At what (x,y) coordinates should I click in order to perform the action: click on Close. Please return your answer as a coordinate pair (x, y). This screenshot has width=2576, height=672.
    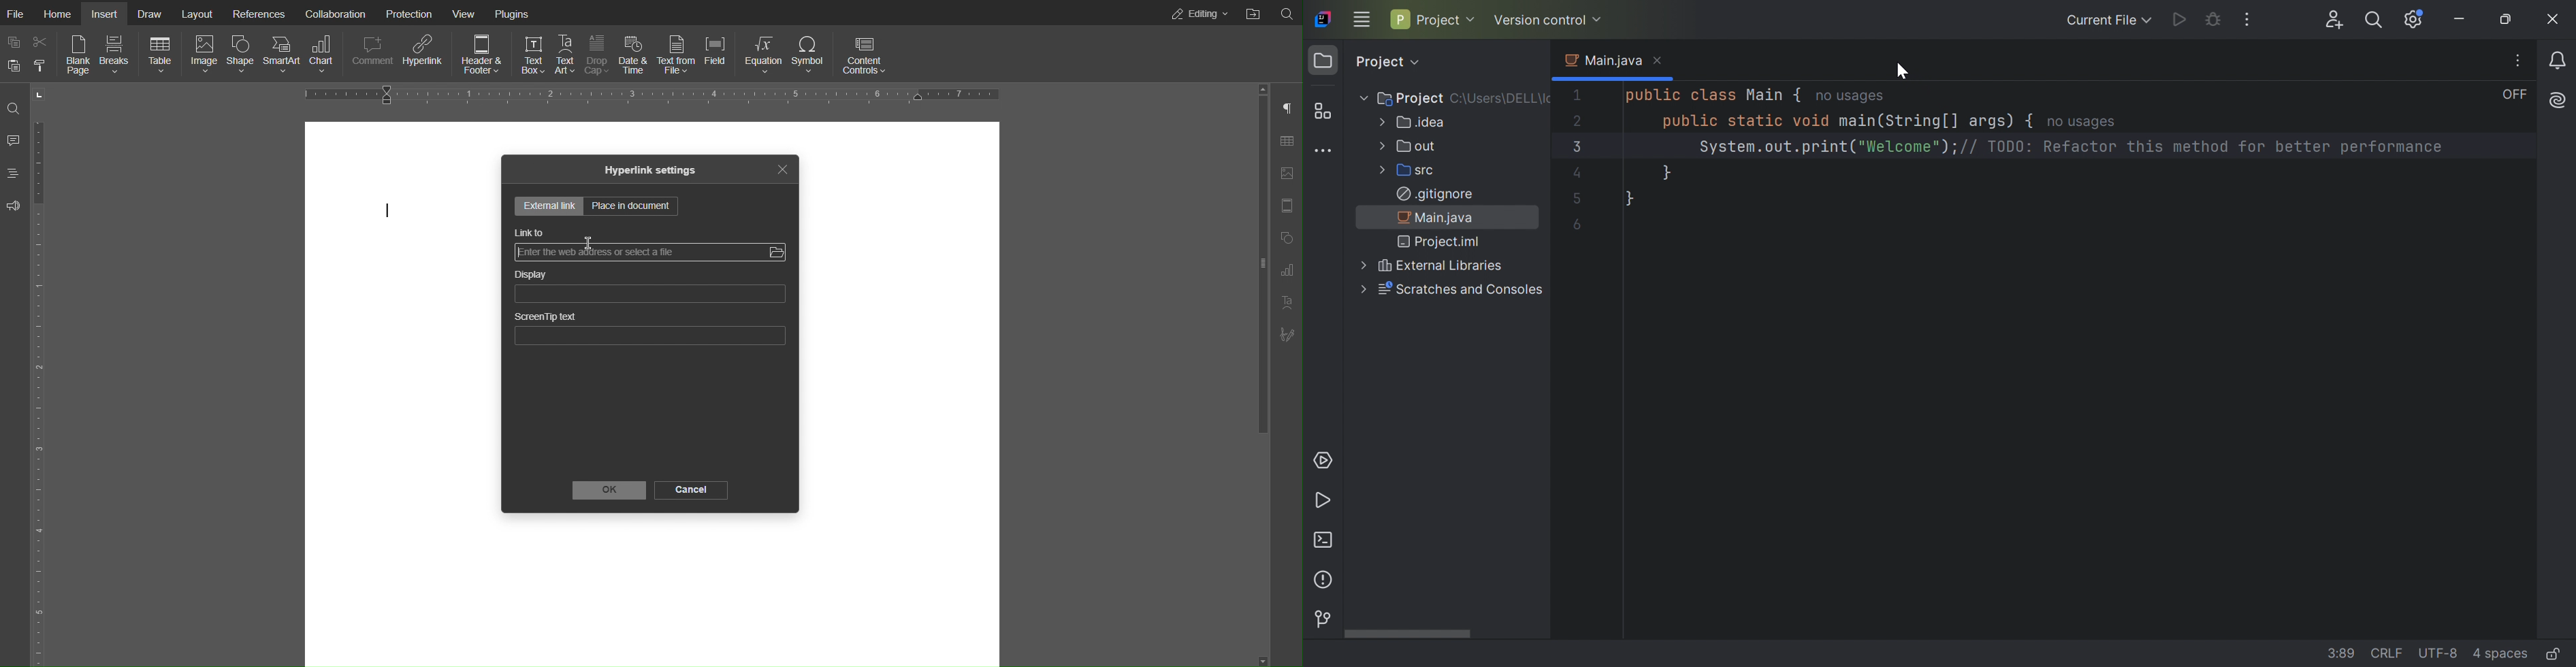
    Looking at the image, I should click on (1659, 60).